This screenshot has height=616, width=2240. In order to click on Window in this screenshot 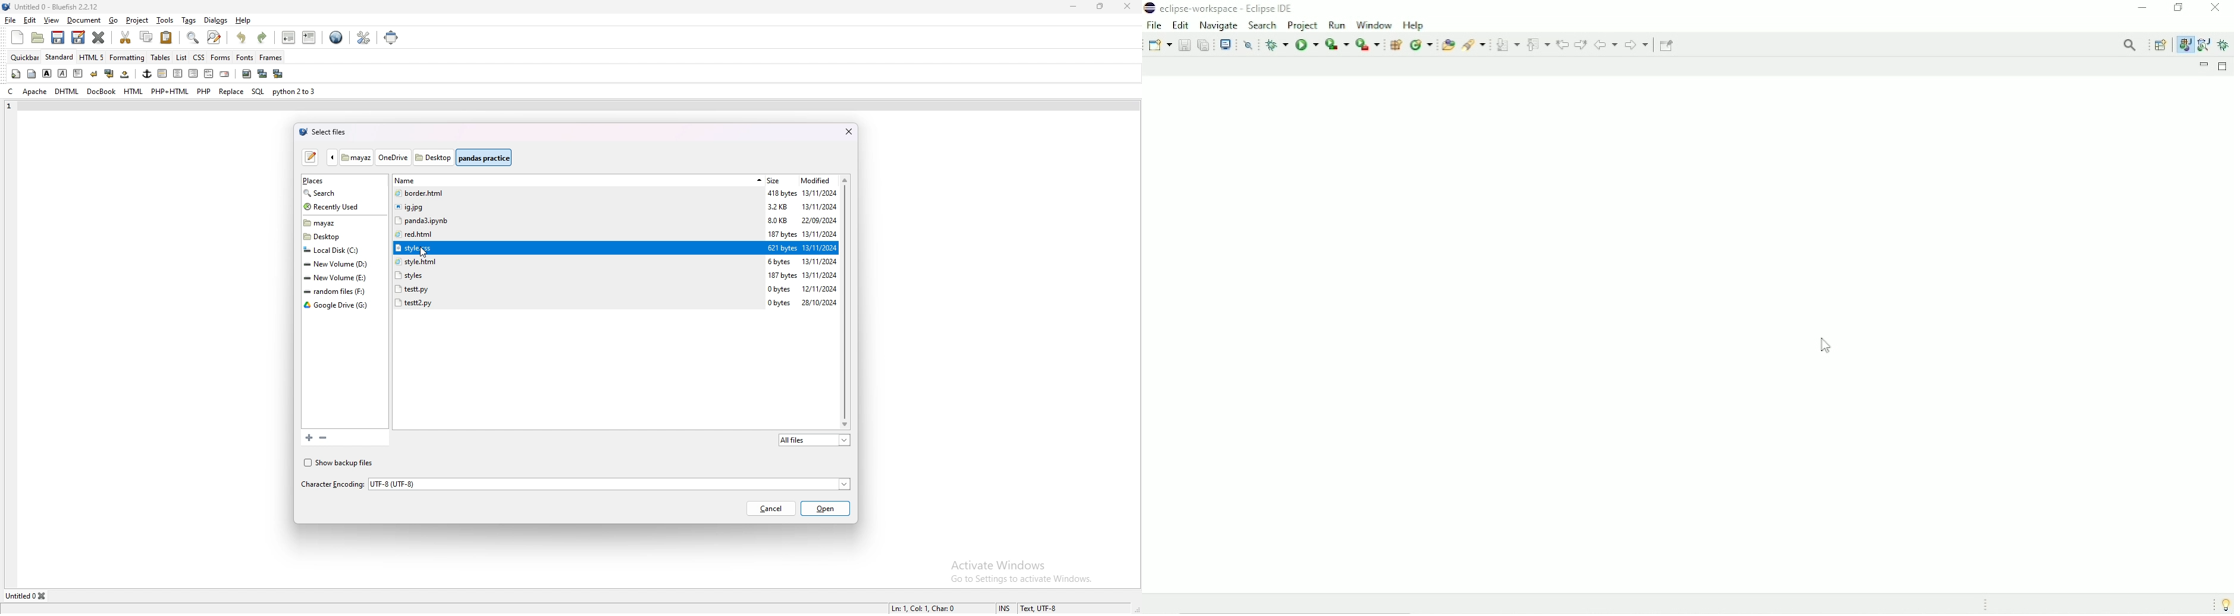, I will do `click(1373, 25)`.